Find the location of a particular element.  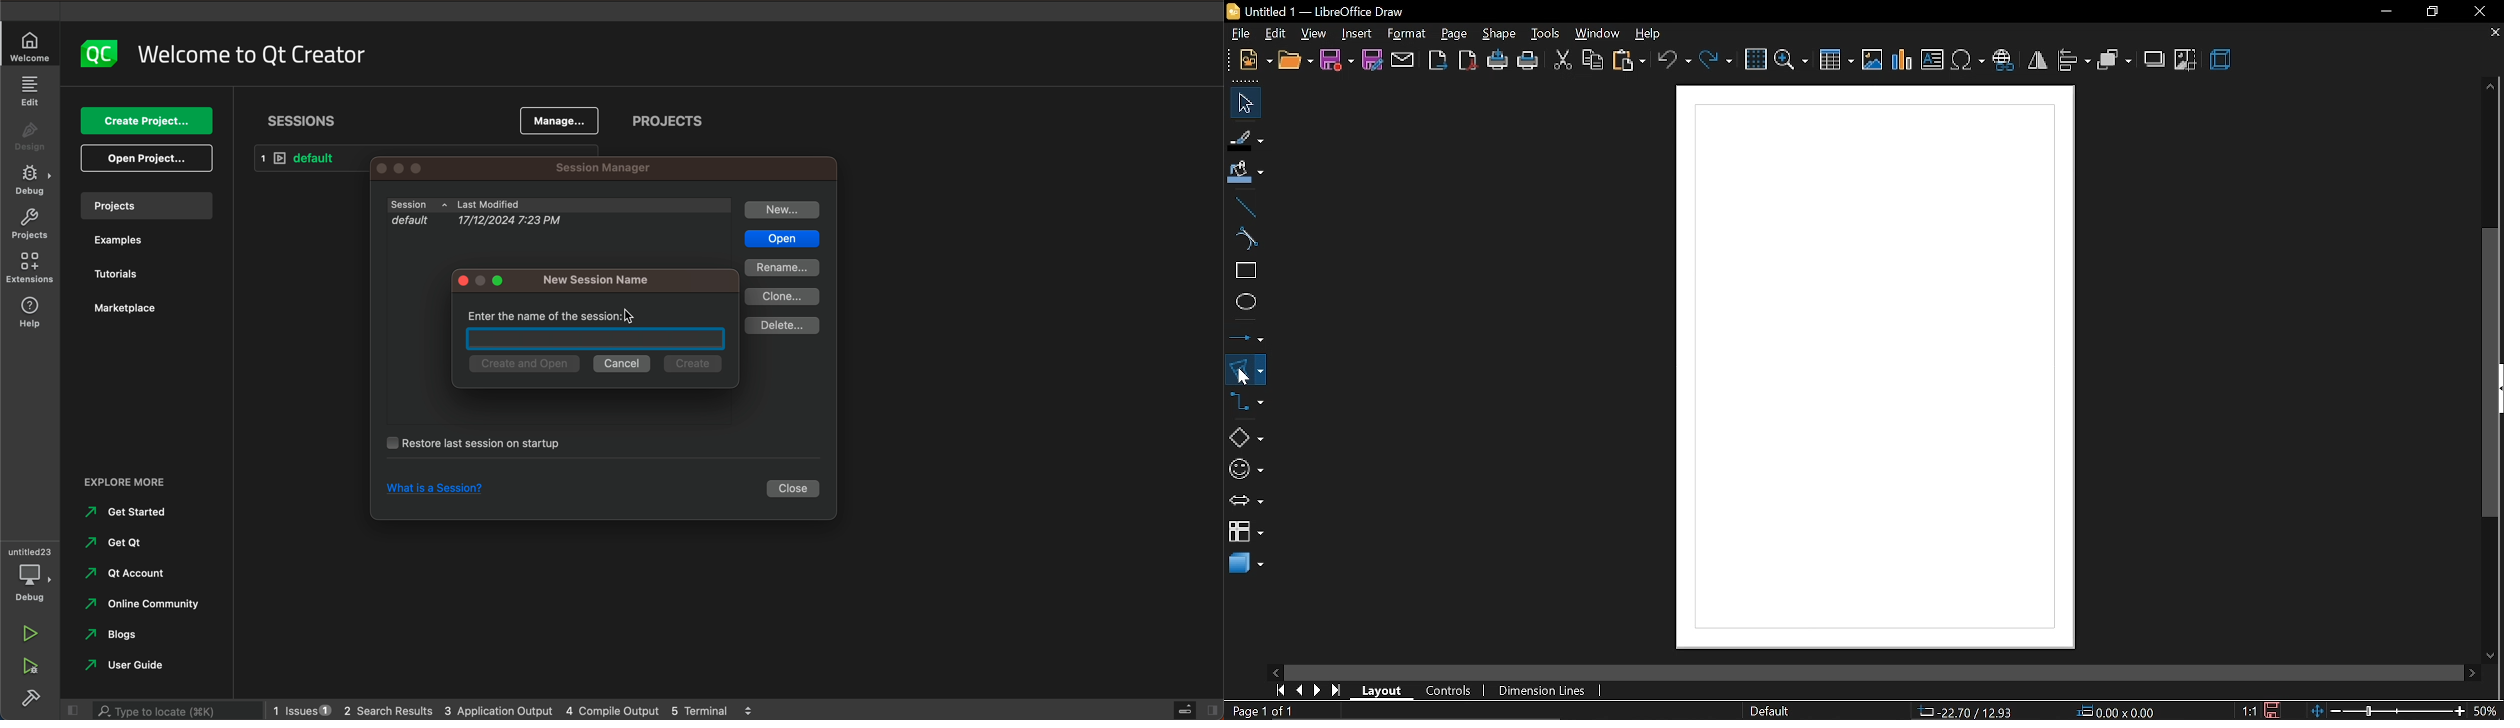

arrows is located at coordinates (1246, 502).